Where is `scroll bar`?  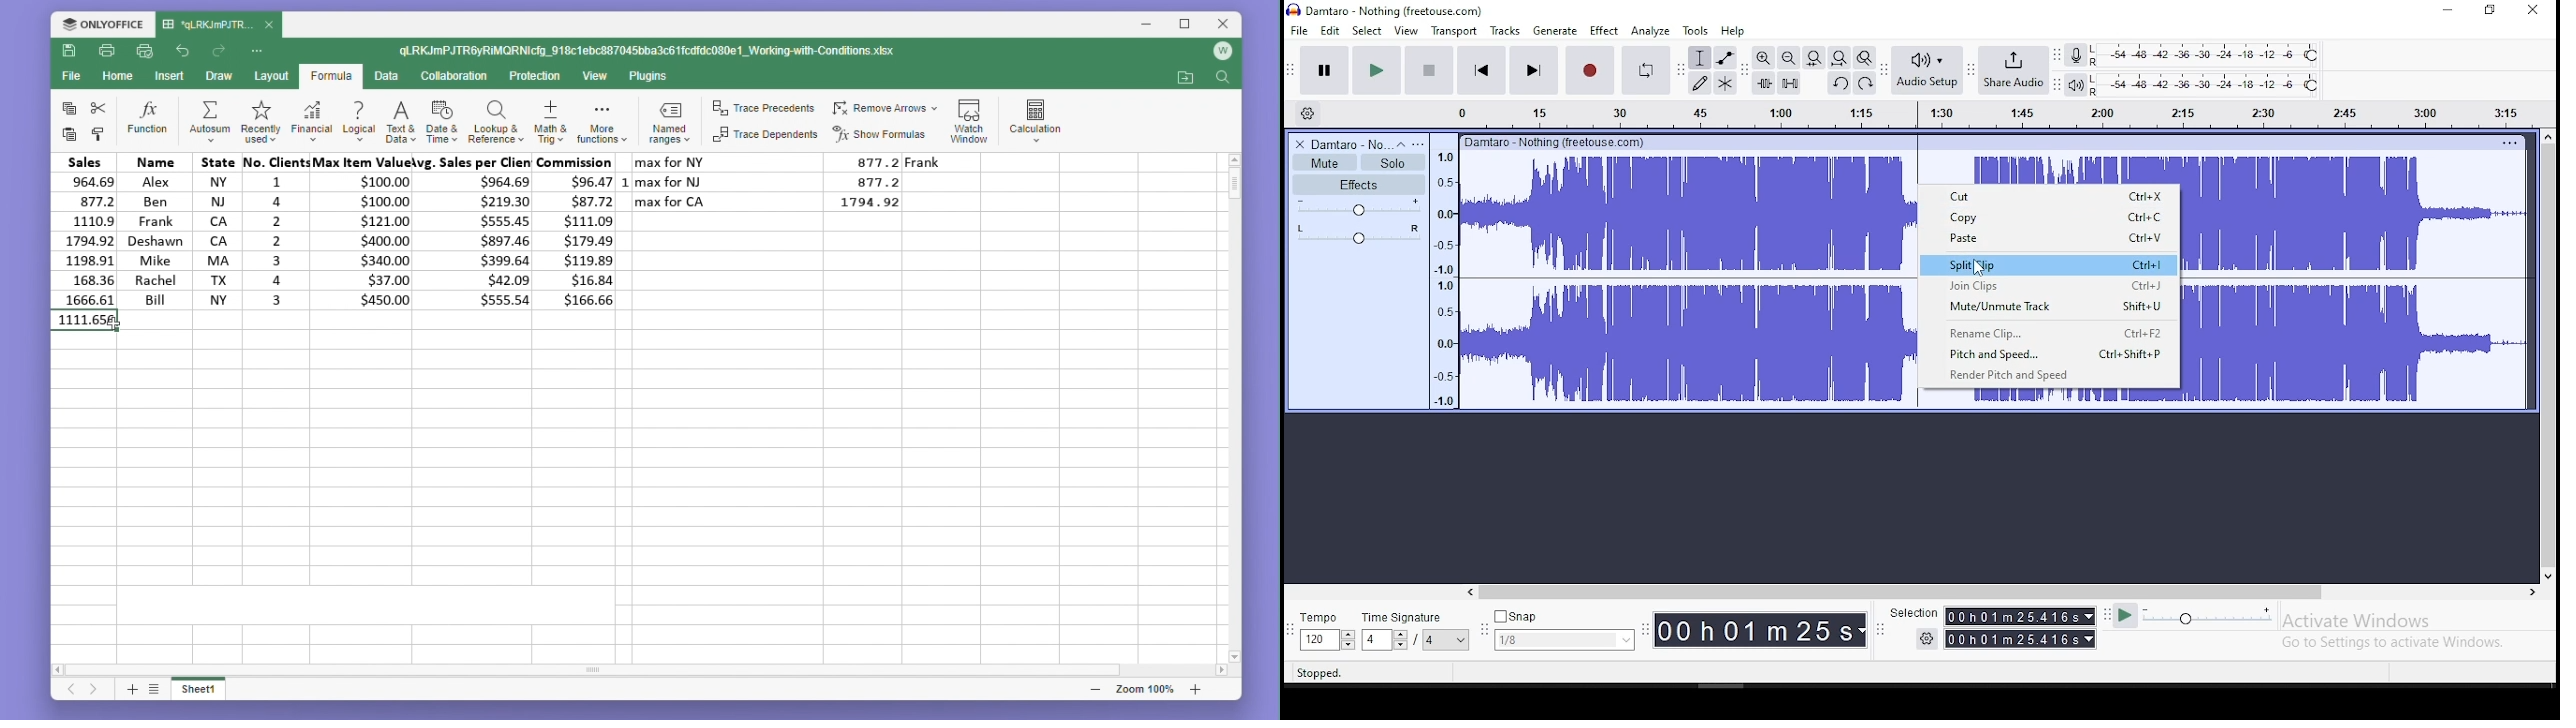
scroll bar is located at coordinates (1901, 591).